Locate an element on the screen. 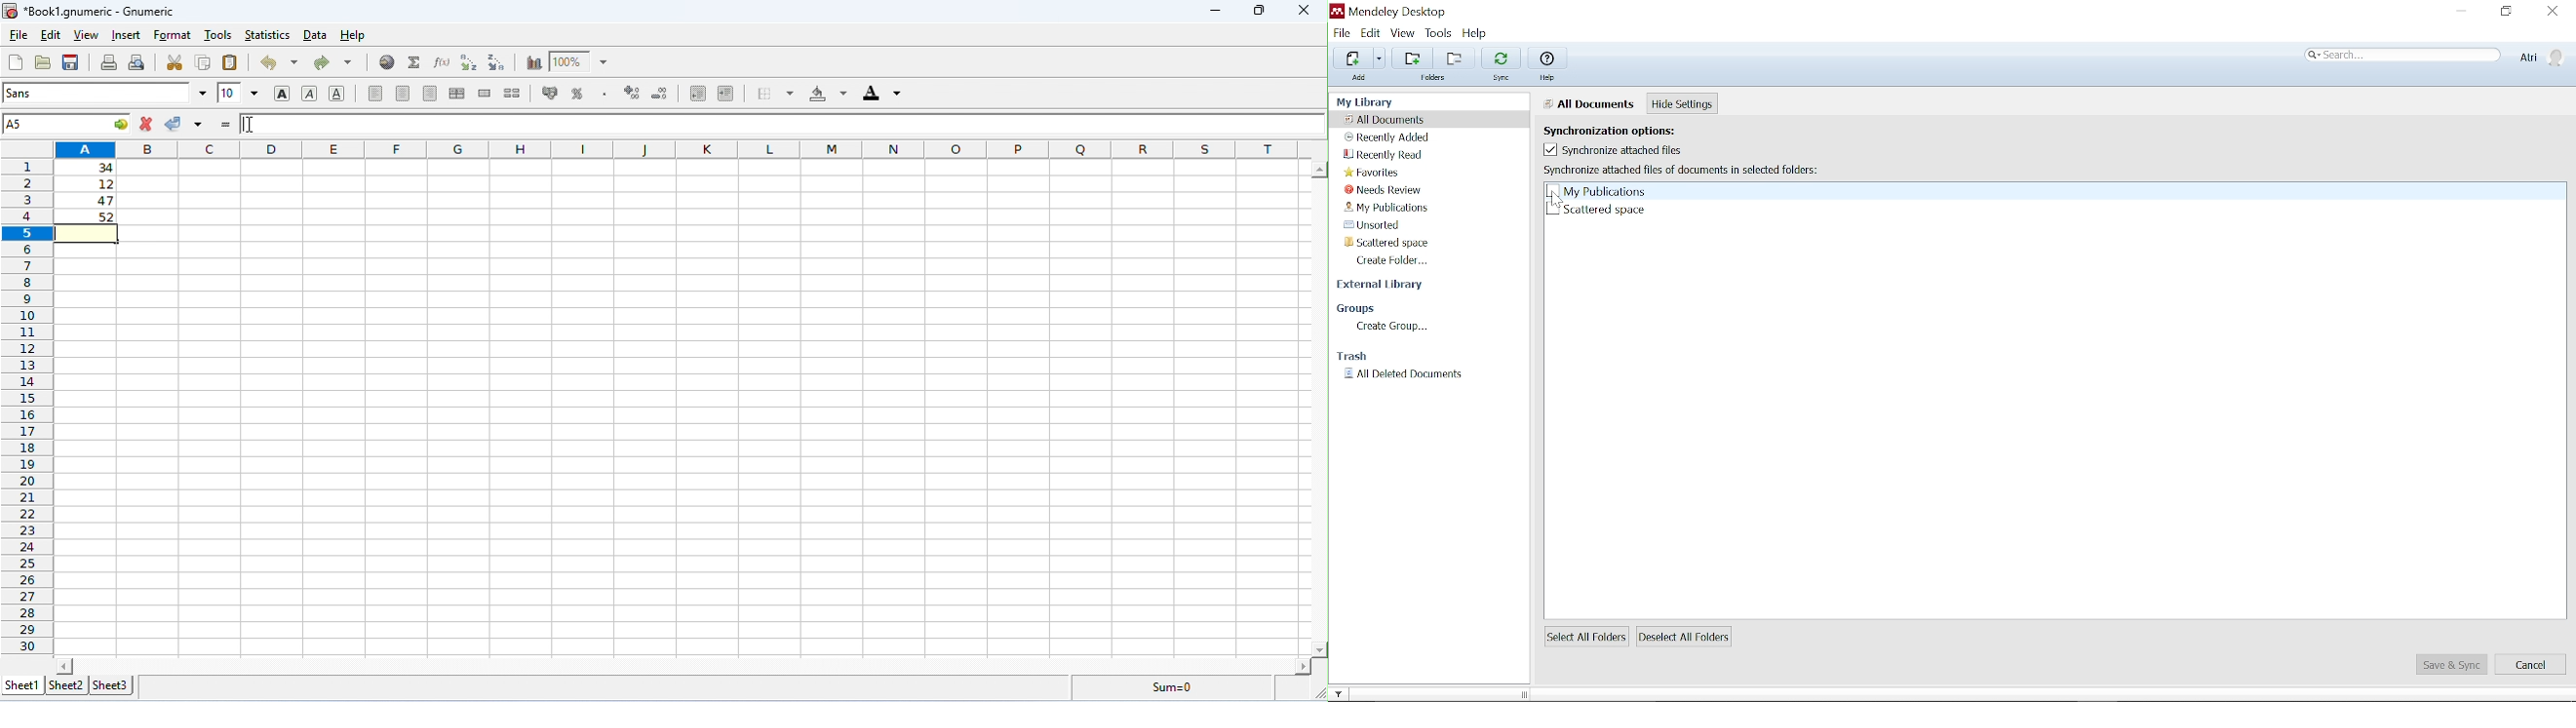 Image resolution: width=2576 pixels, height=728 pixels. formula is located at coordinates (1173, 686).